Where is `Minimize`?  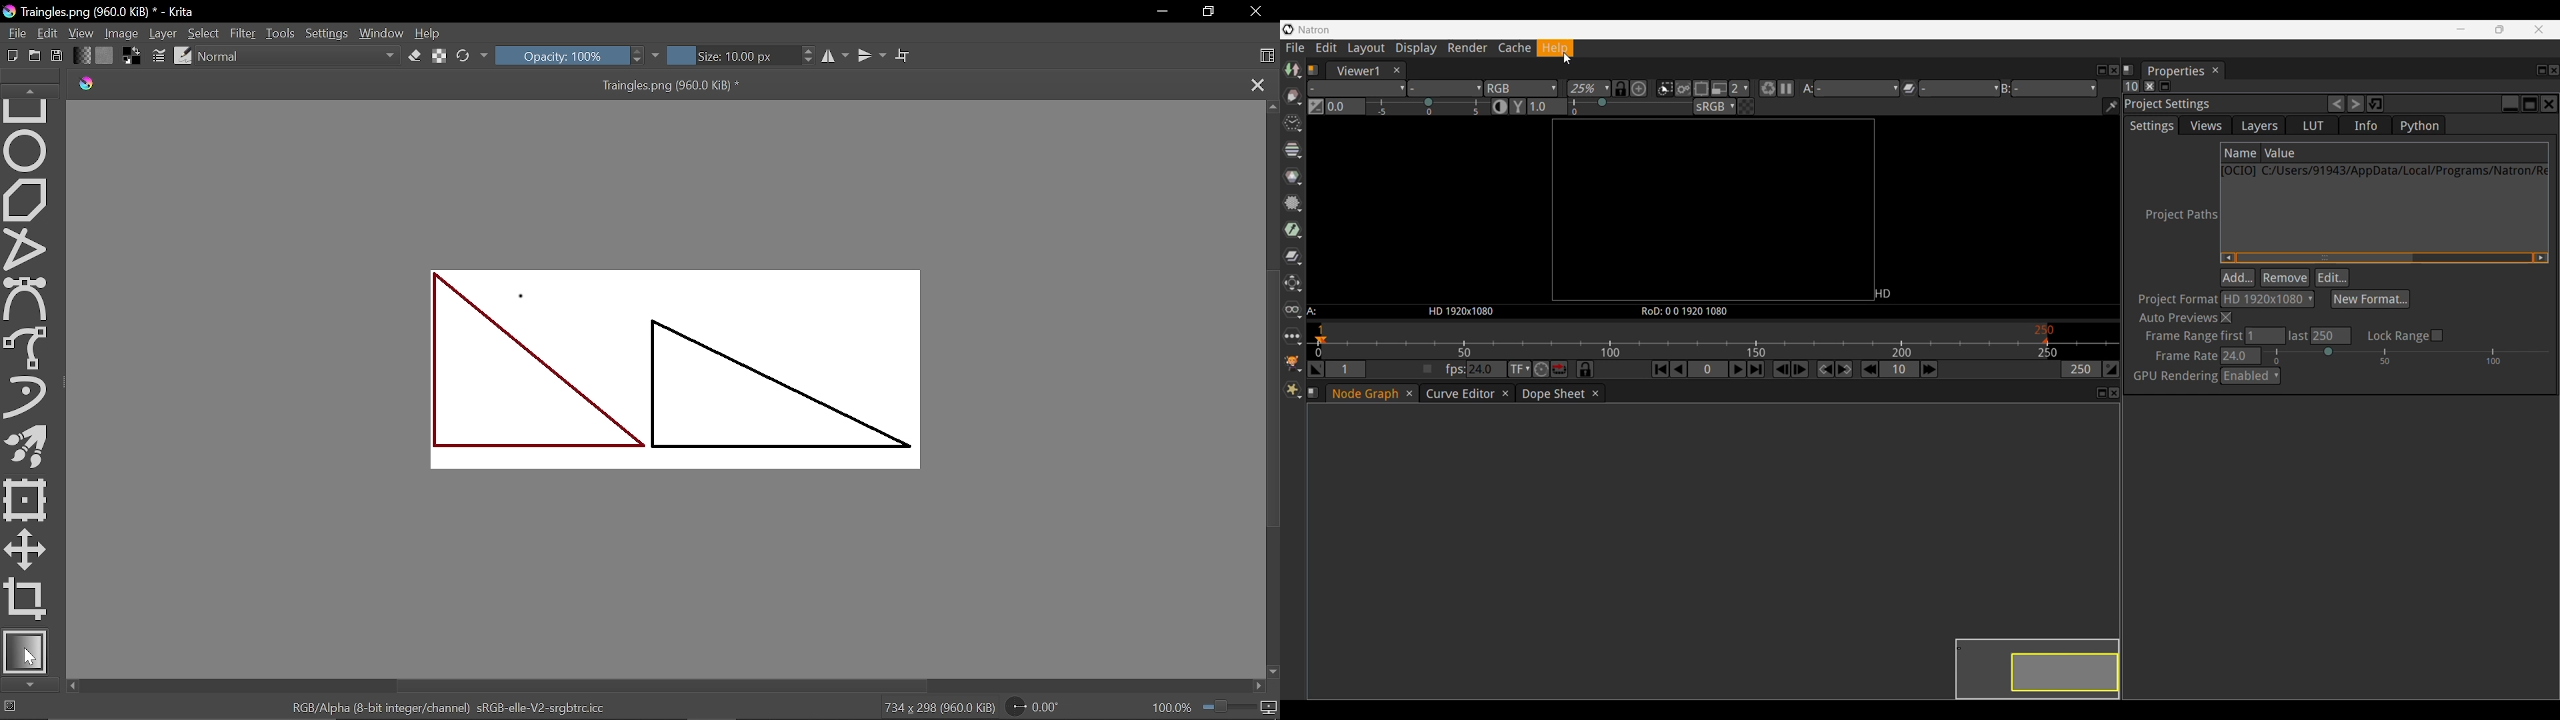
Minimize is located at coordinates (1162, 13).